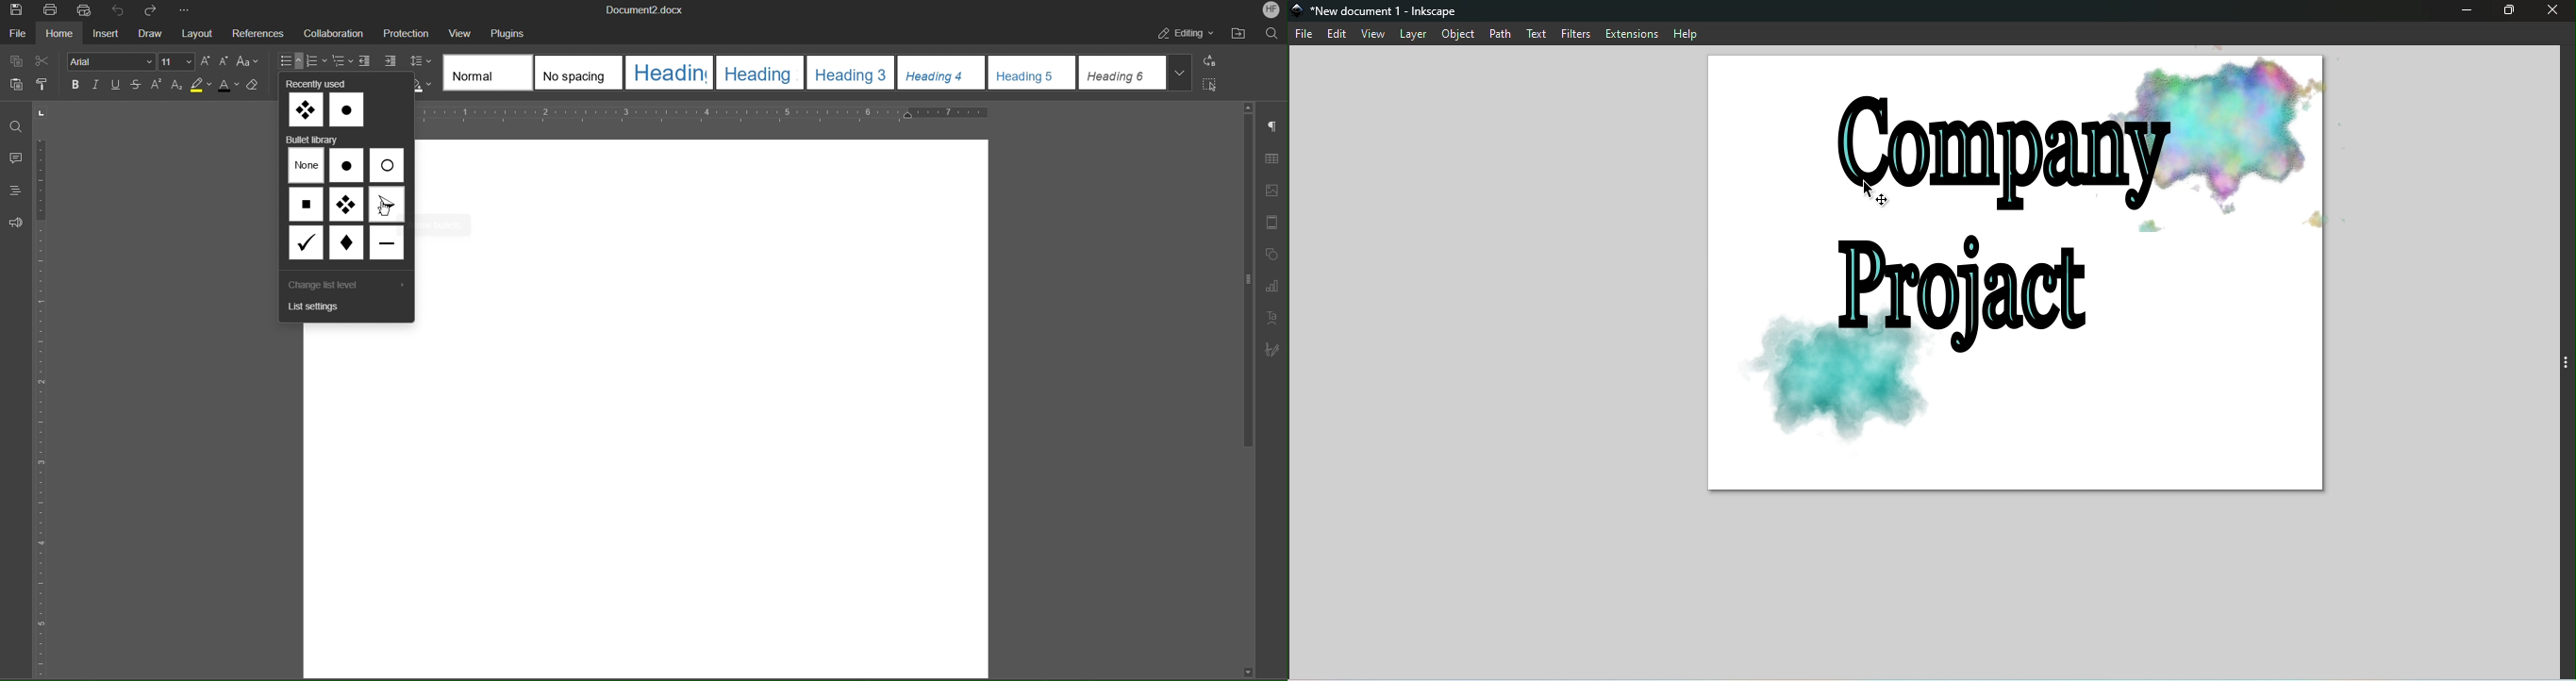  What do you see at coordinates (1269, 253) in the screenshot?
I see `Shape Settings` at bounding box center [1269, 253].